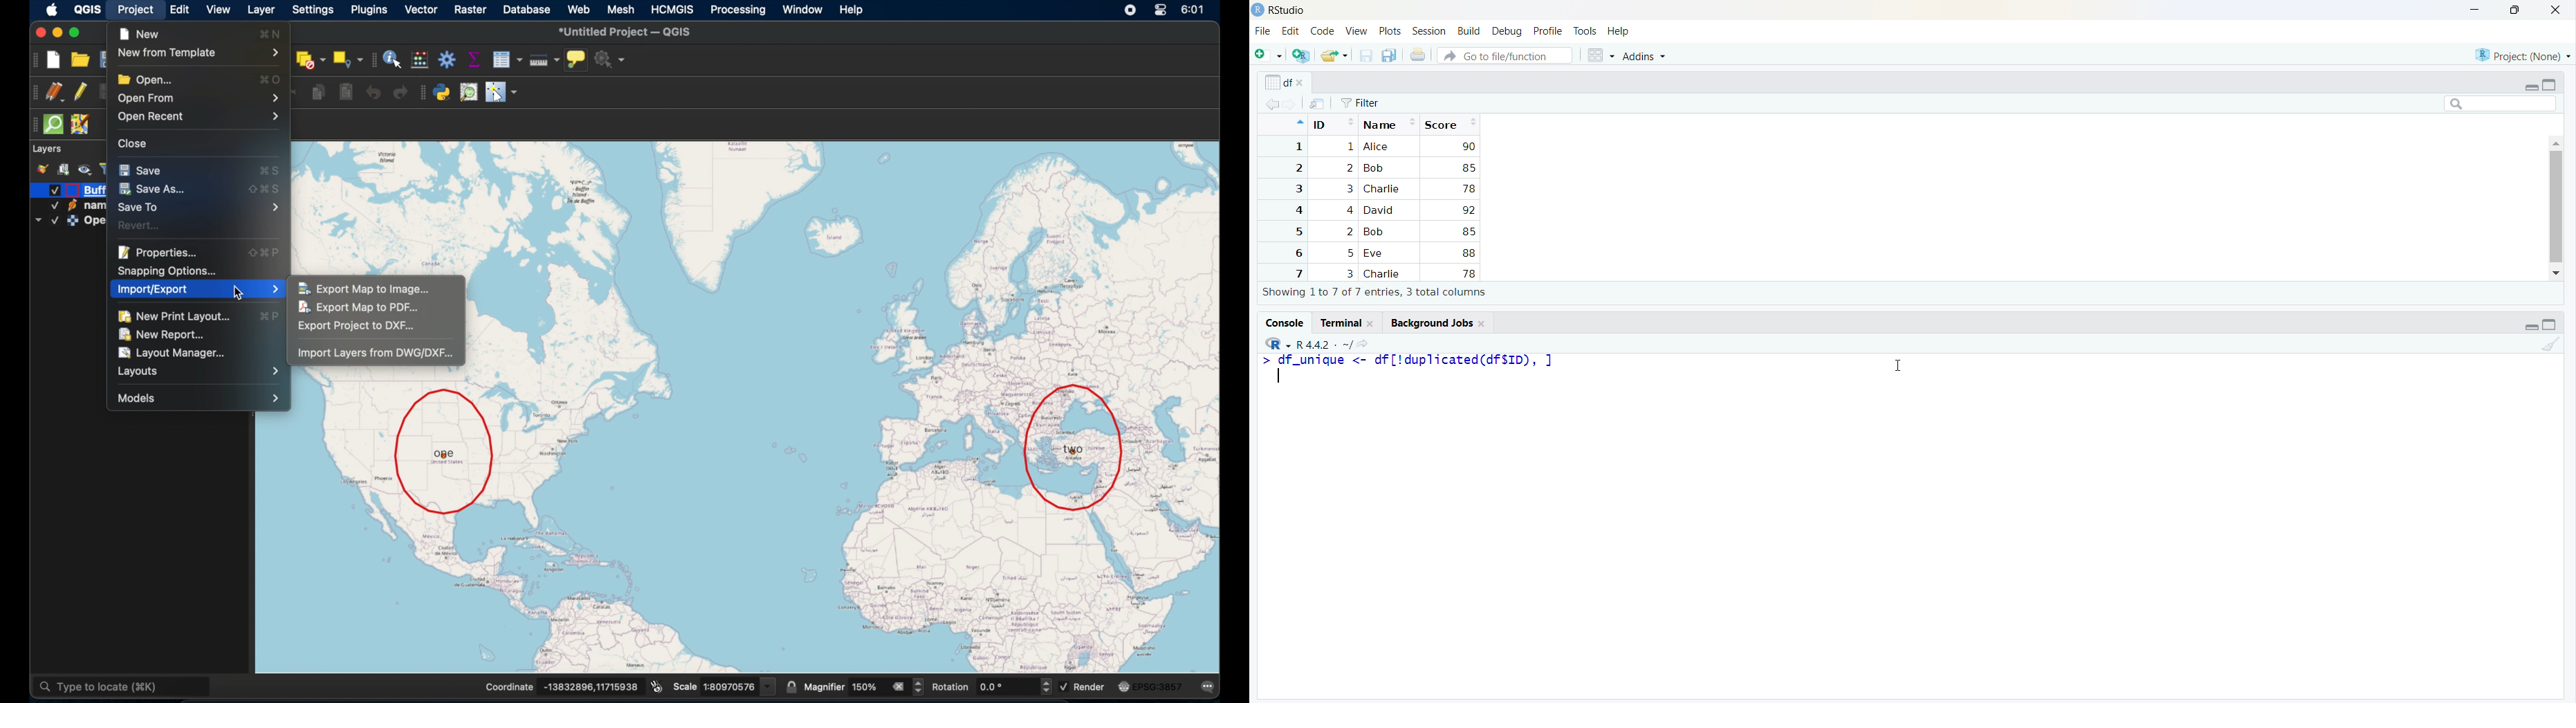  Describe the element at coordinates (392, 59) in the screenshot. I see `identify features` at that location.